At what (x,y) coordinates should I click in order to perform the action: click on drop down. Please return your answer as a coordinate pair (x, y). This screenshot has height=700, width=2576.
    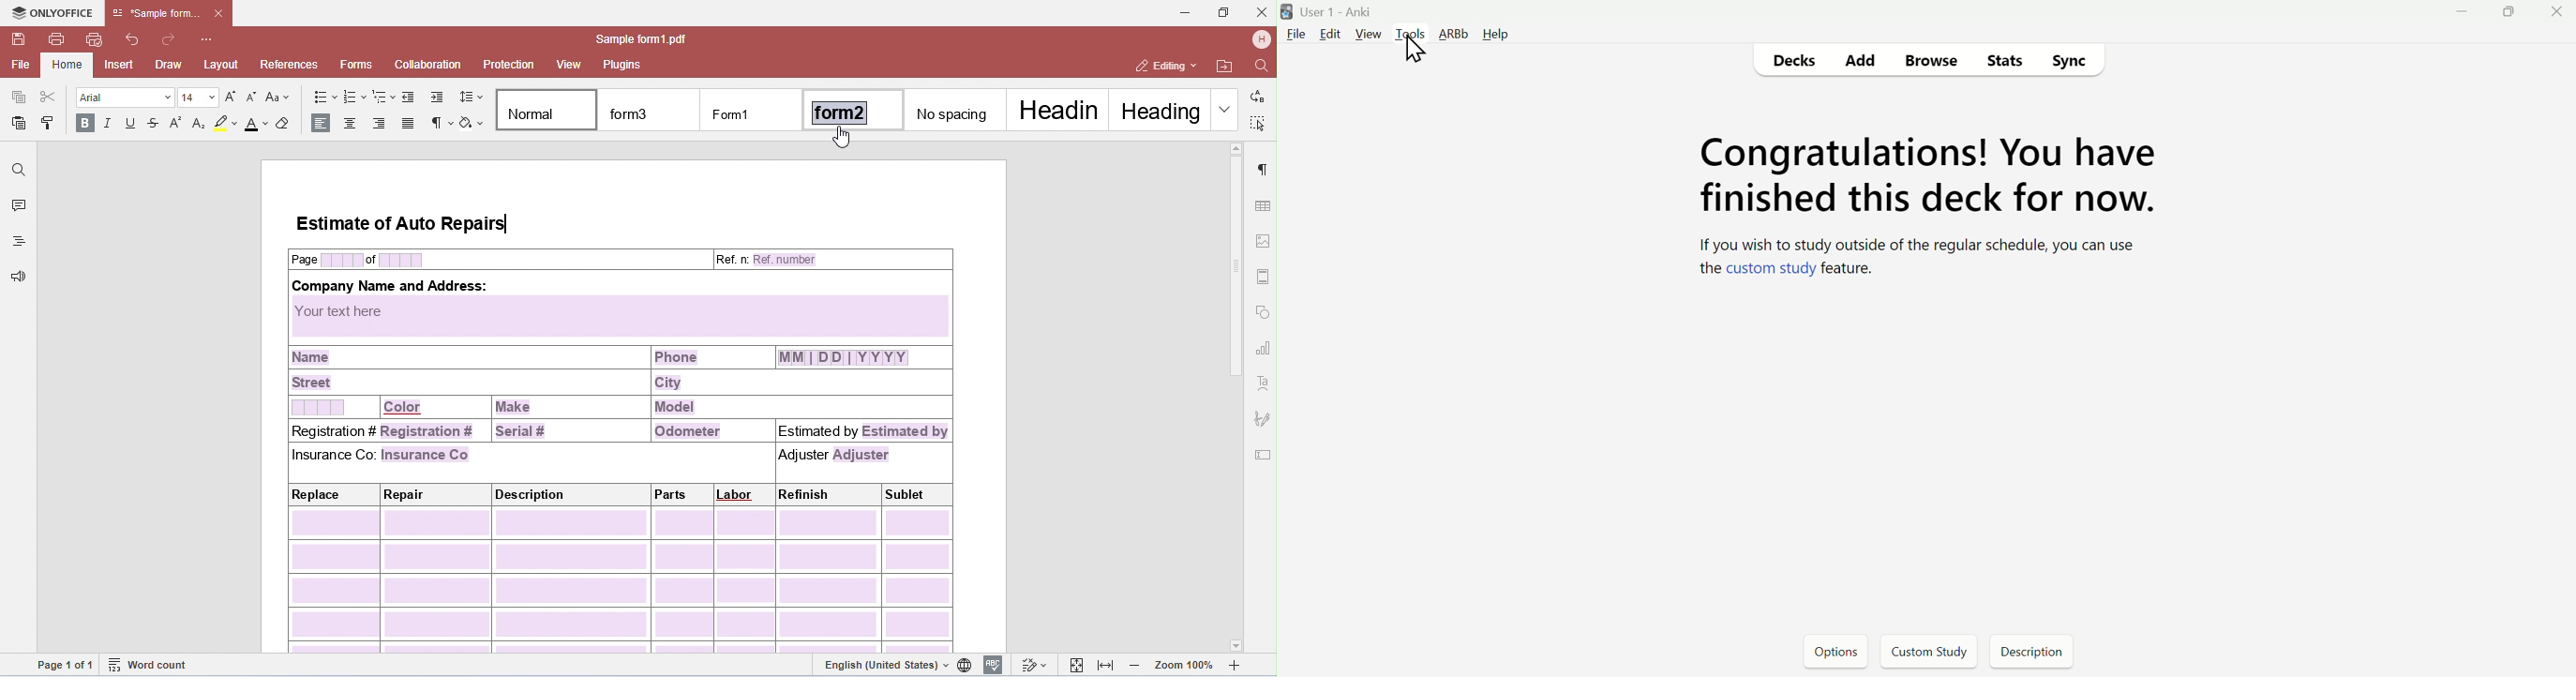
    Looking at the image, I should click on (1224, 109).